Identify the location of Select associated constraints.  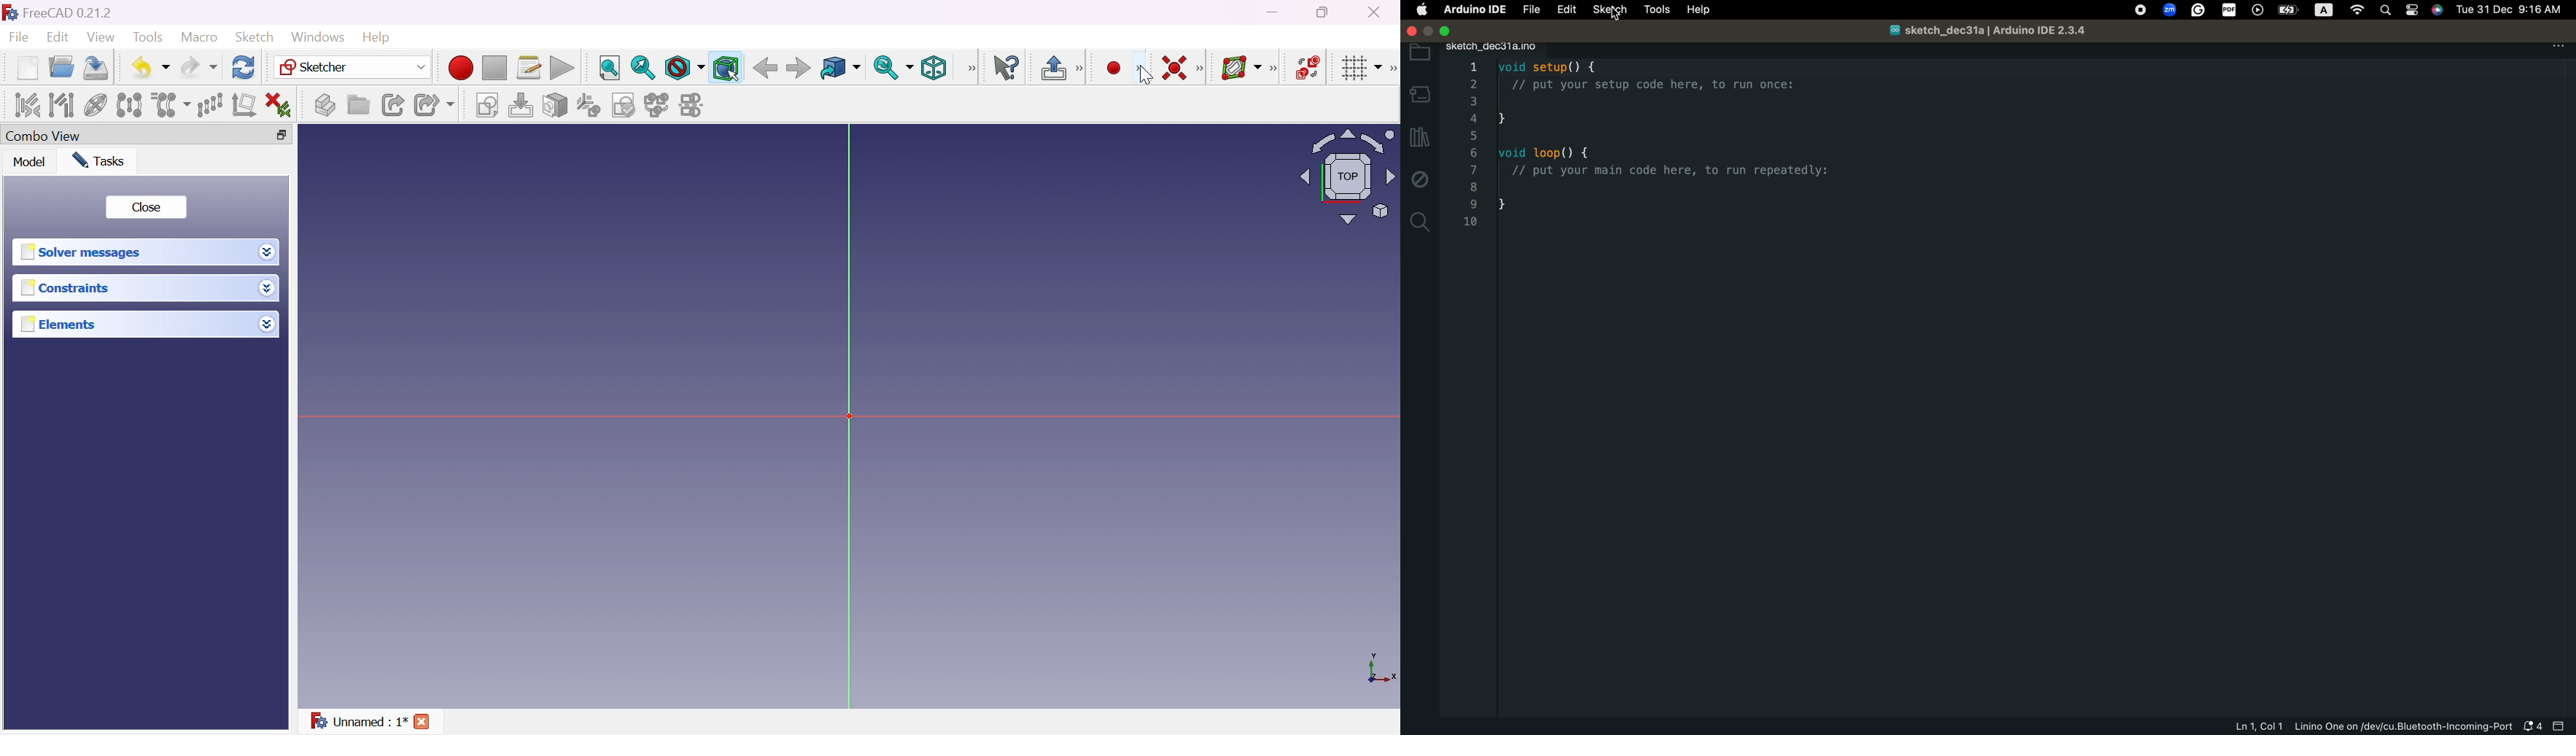
(27, 104).